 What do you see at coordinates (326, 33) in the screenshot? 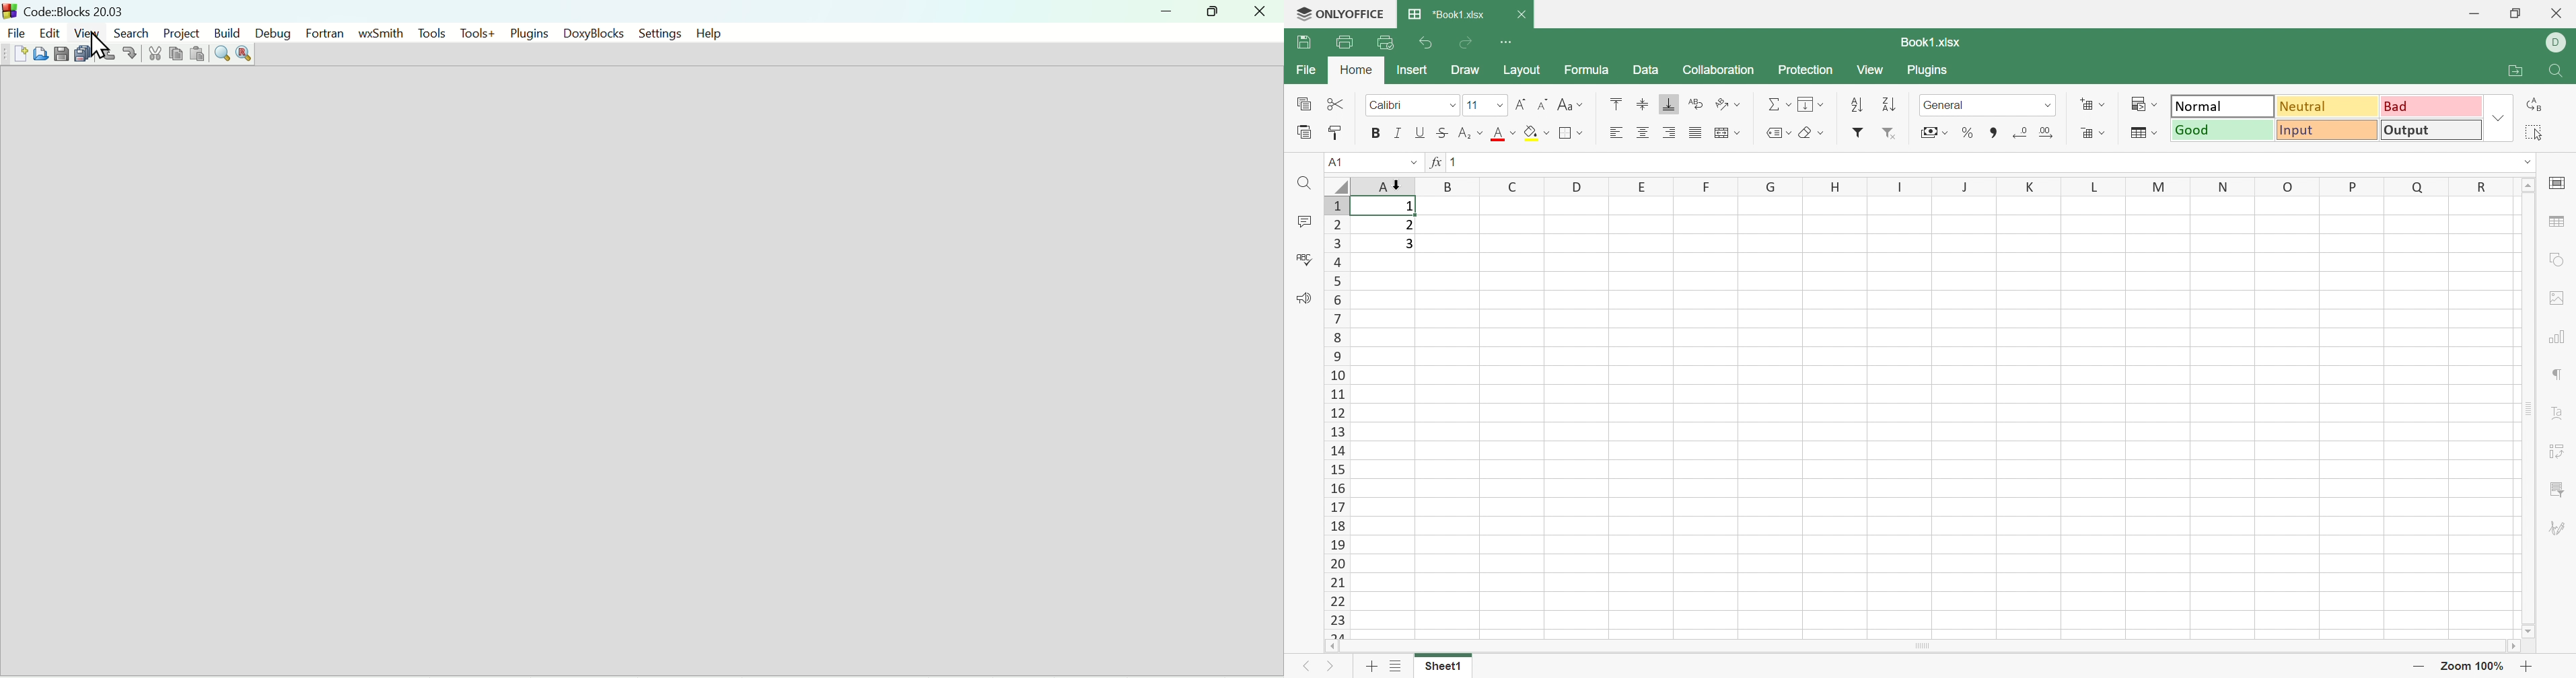
I see `Fortran` at bounding box center [326, 33].